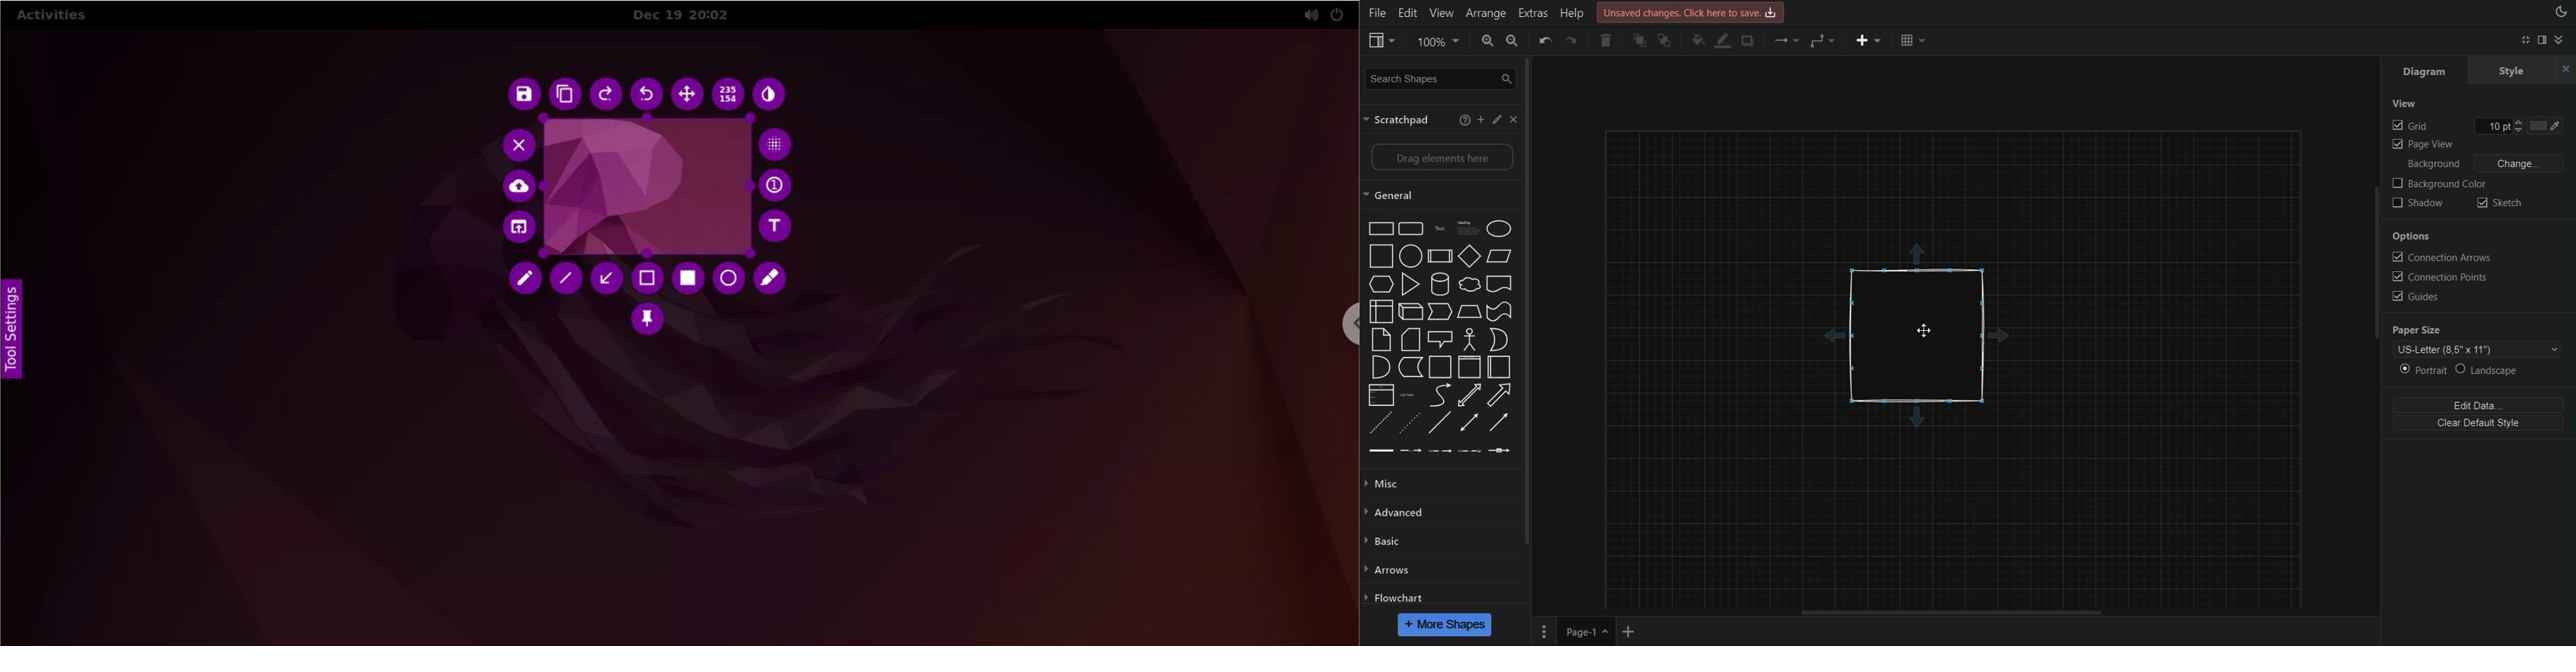 The height and width of the screenshot is (672, 2576). What do you see at coordinates (1439, 42) in the screenshot?
I see `Zoom` at bounding box center [1439, 42].